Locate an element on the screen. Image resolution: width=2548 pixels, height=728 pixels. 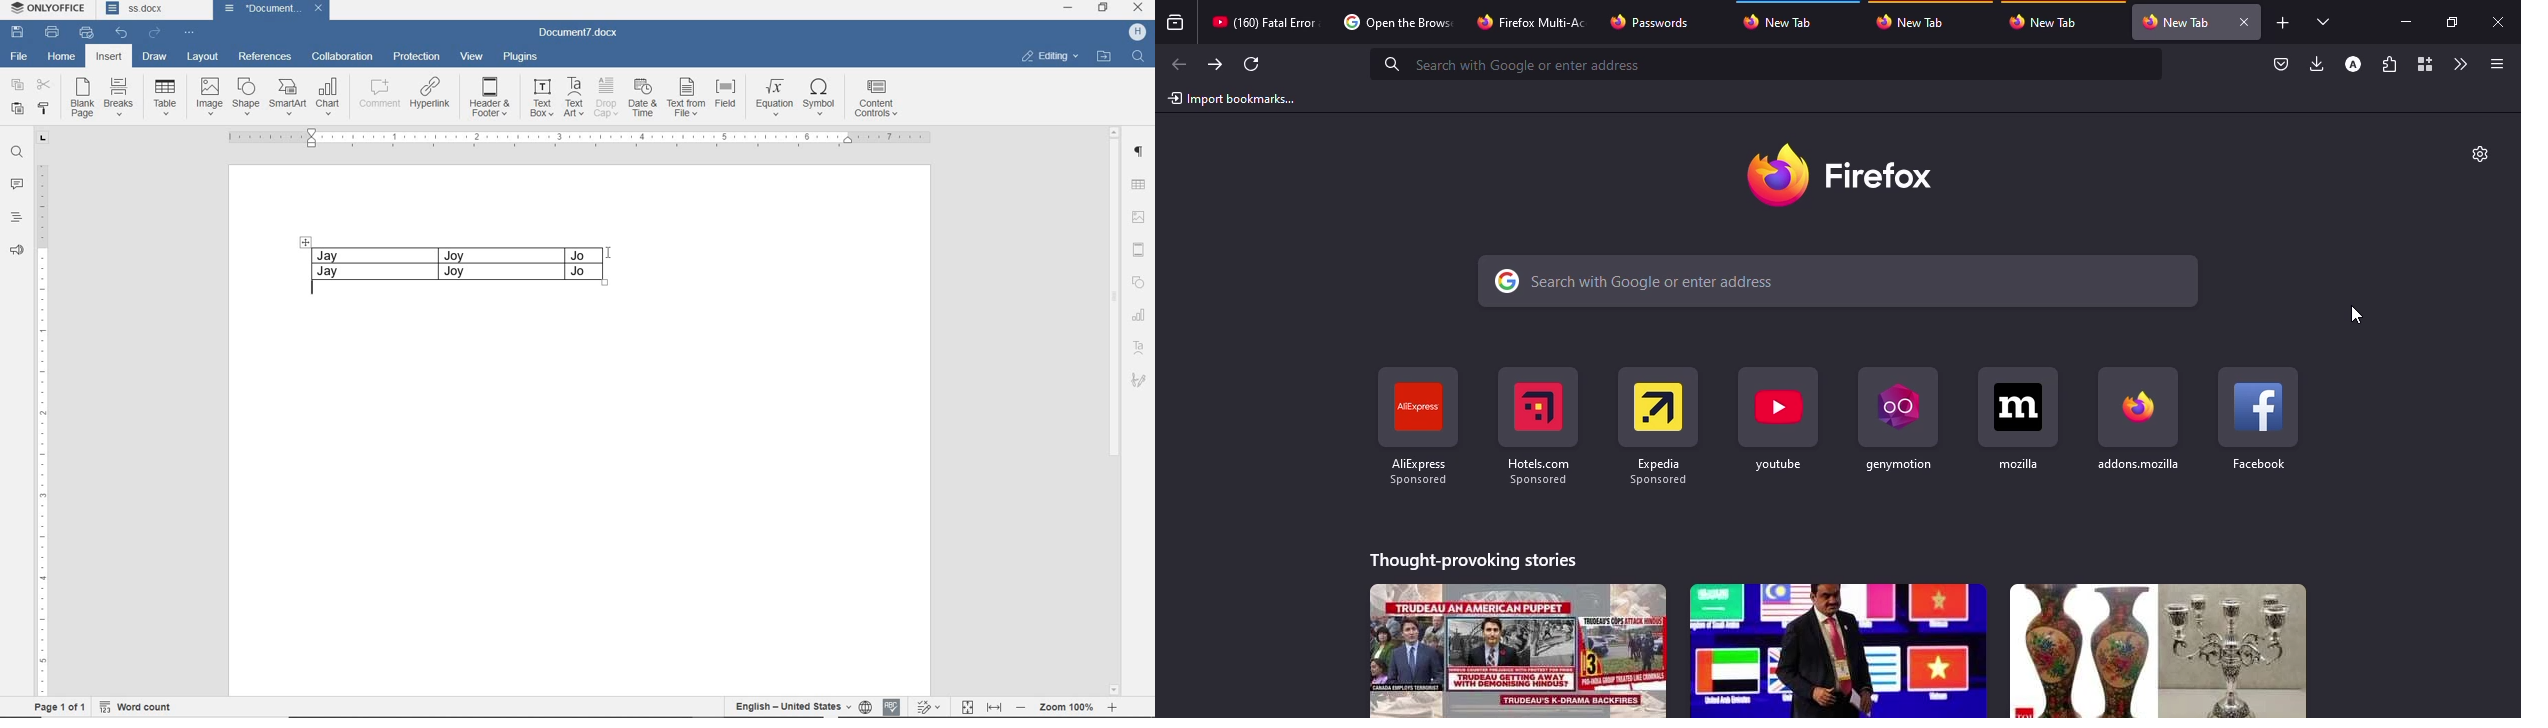
UNDO is located at coordinates (118, 32).